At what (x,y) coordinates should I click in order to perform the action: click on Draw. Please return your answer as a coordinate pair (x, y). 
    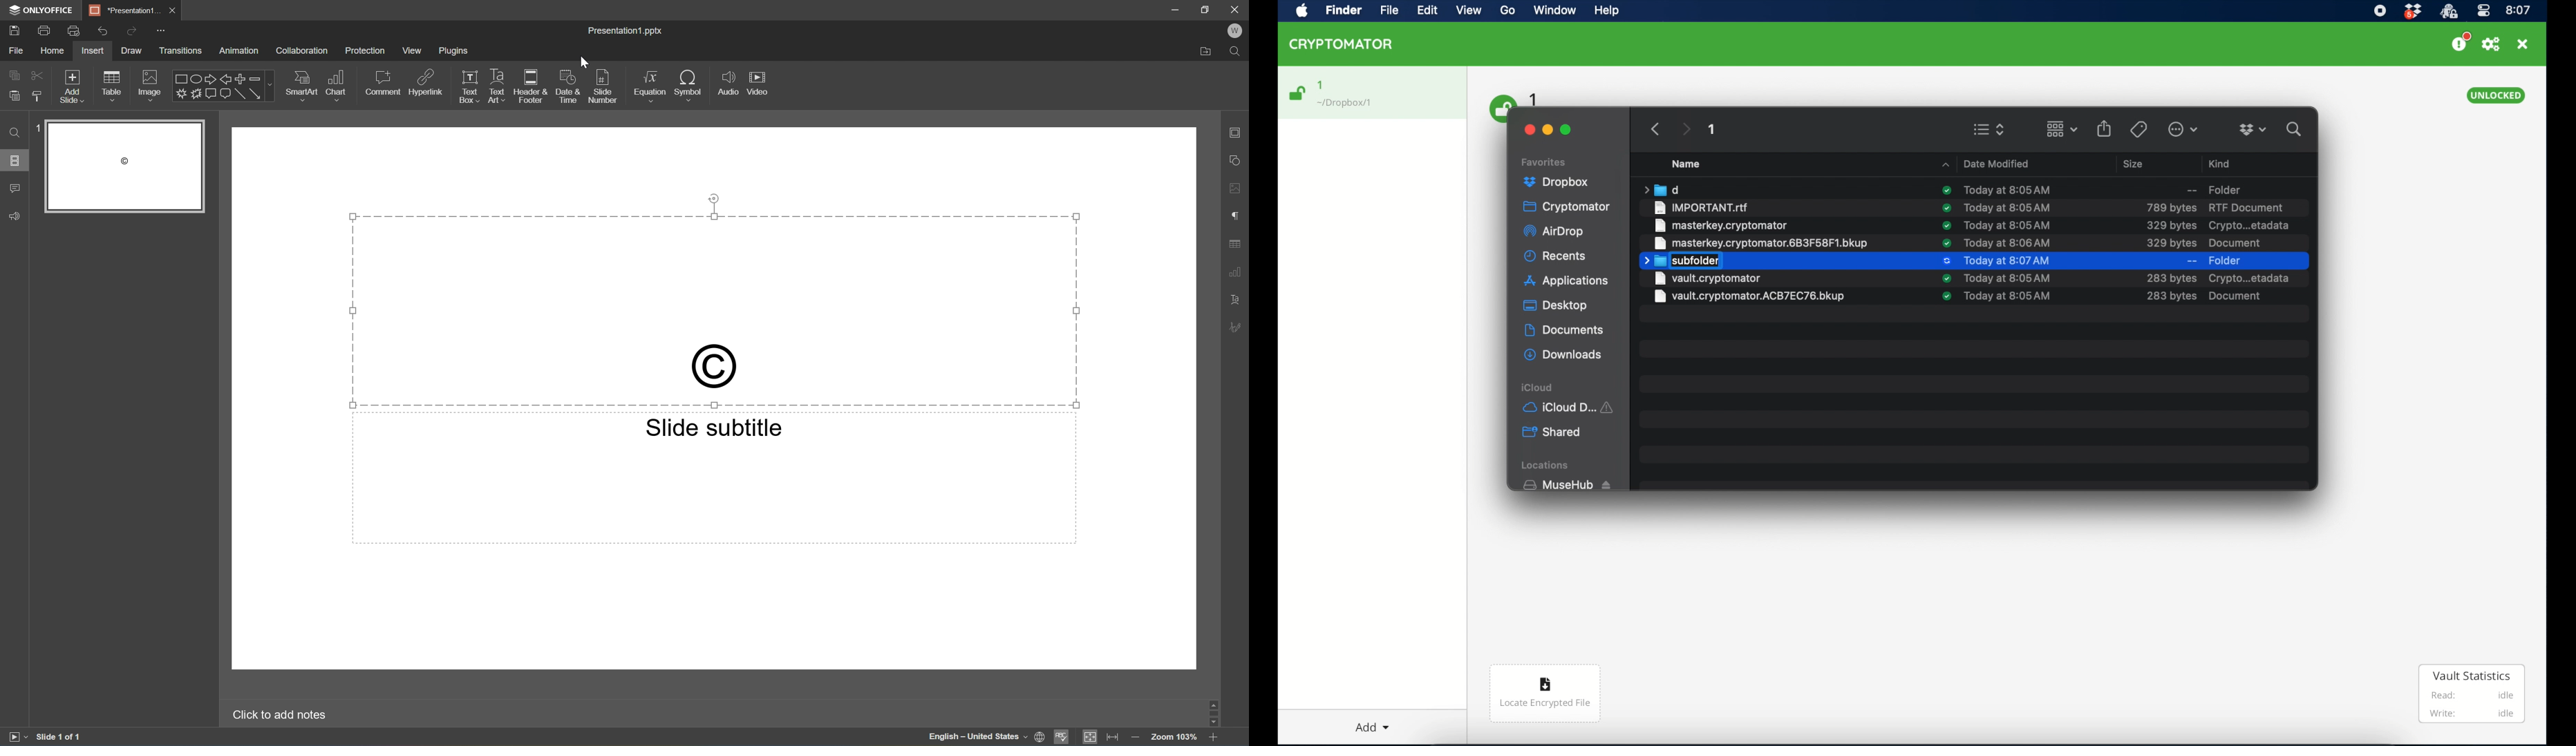
    Looking at the image, I should click on (132, 51).